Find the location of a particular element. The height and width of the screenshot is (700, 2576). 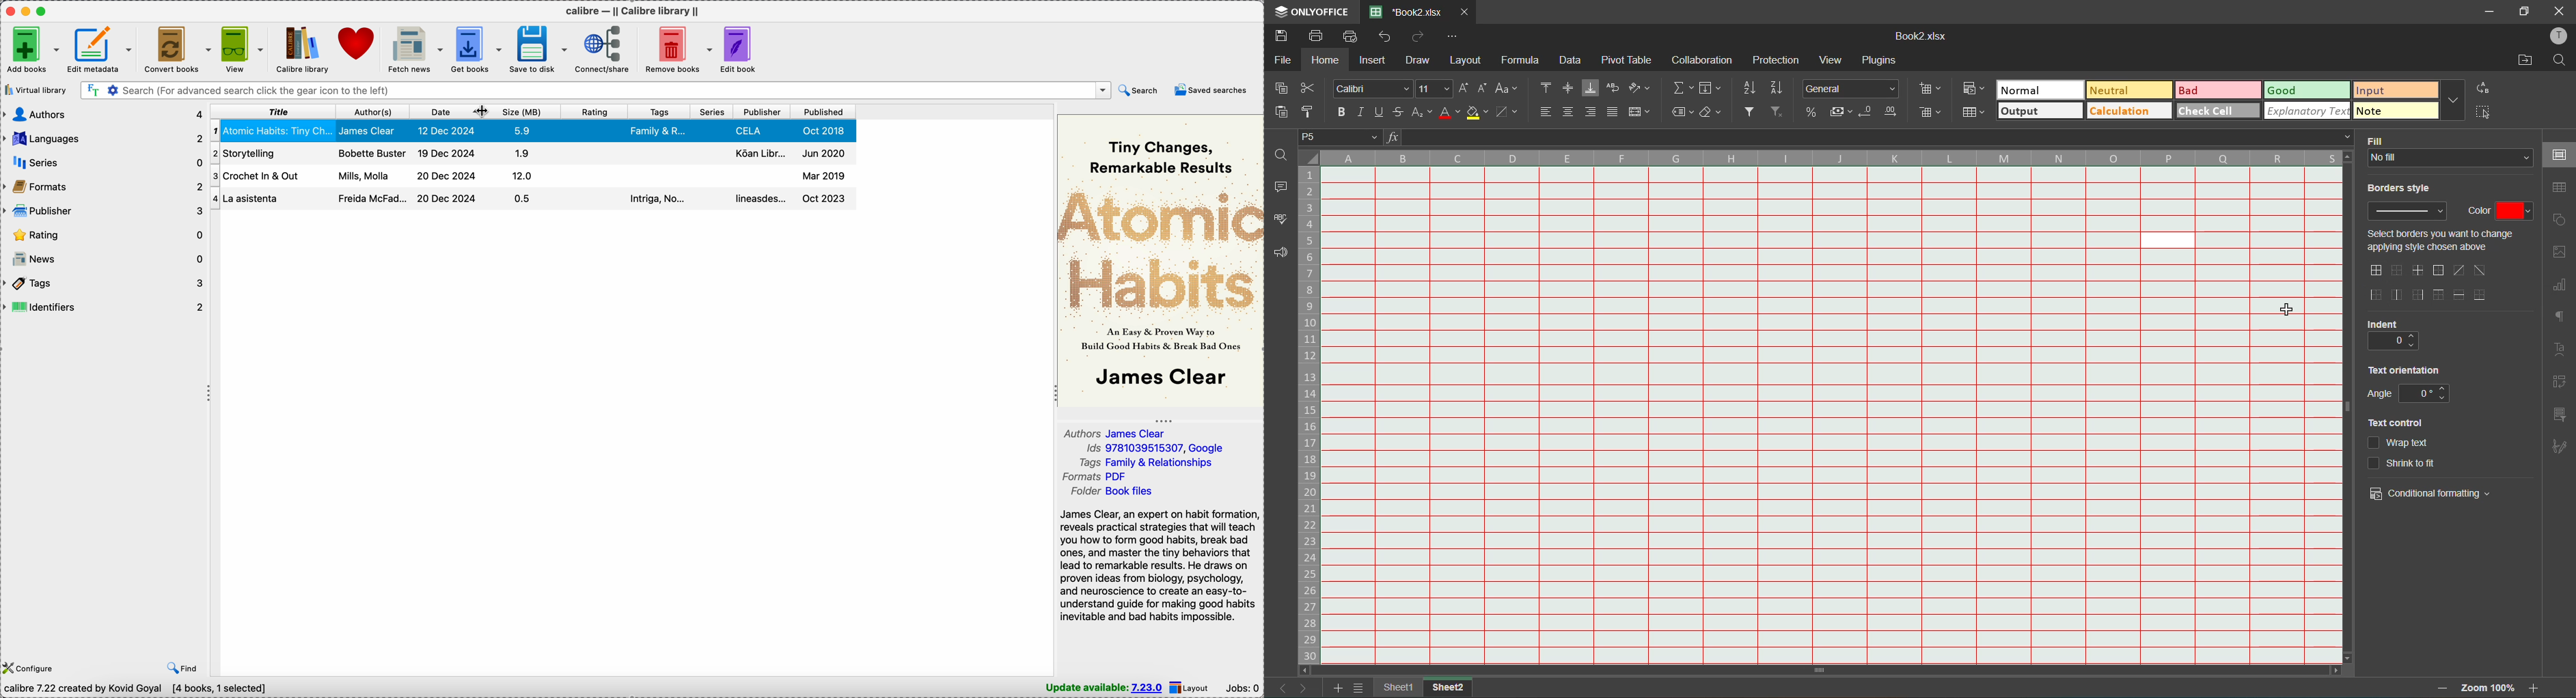

view is located at coordinates (243, 49).